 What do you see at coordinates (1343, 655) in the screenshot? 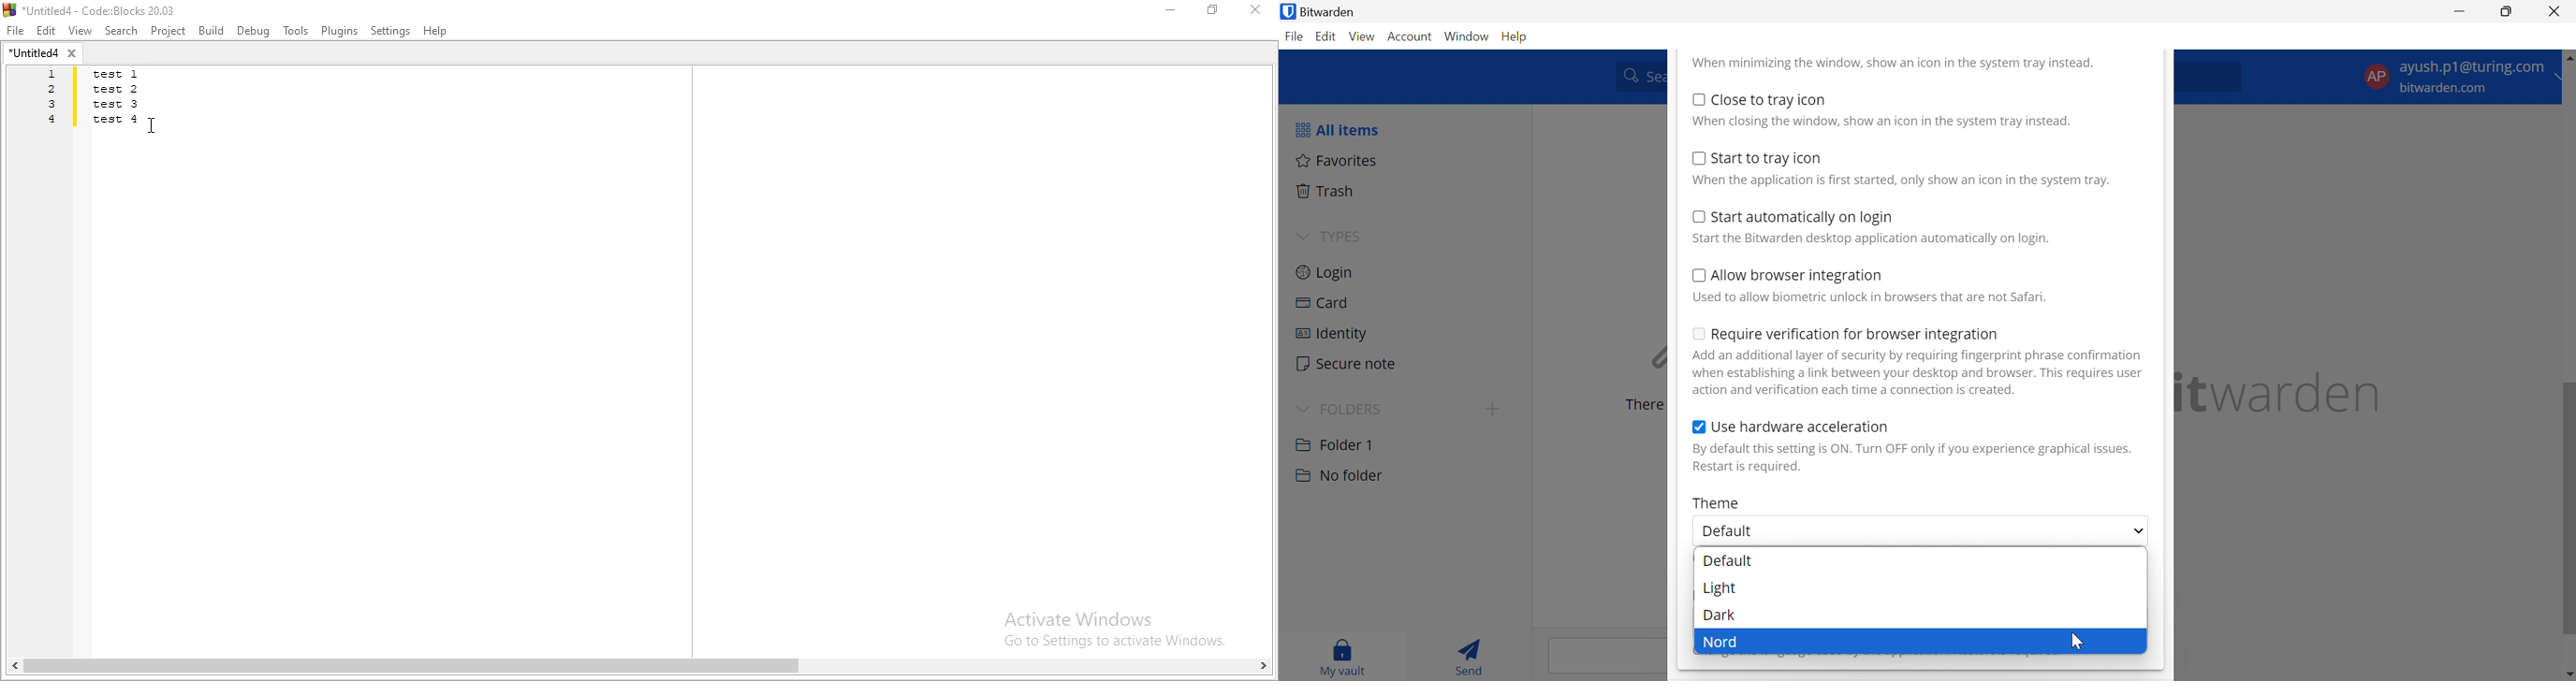
I see `My vault` at bounding box center [1343, 655].